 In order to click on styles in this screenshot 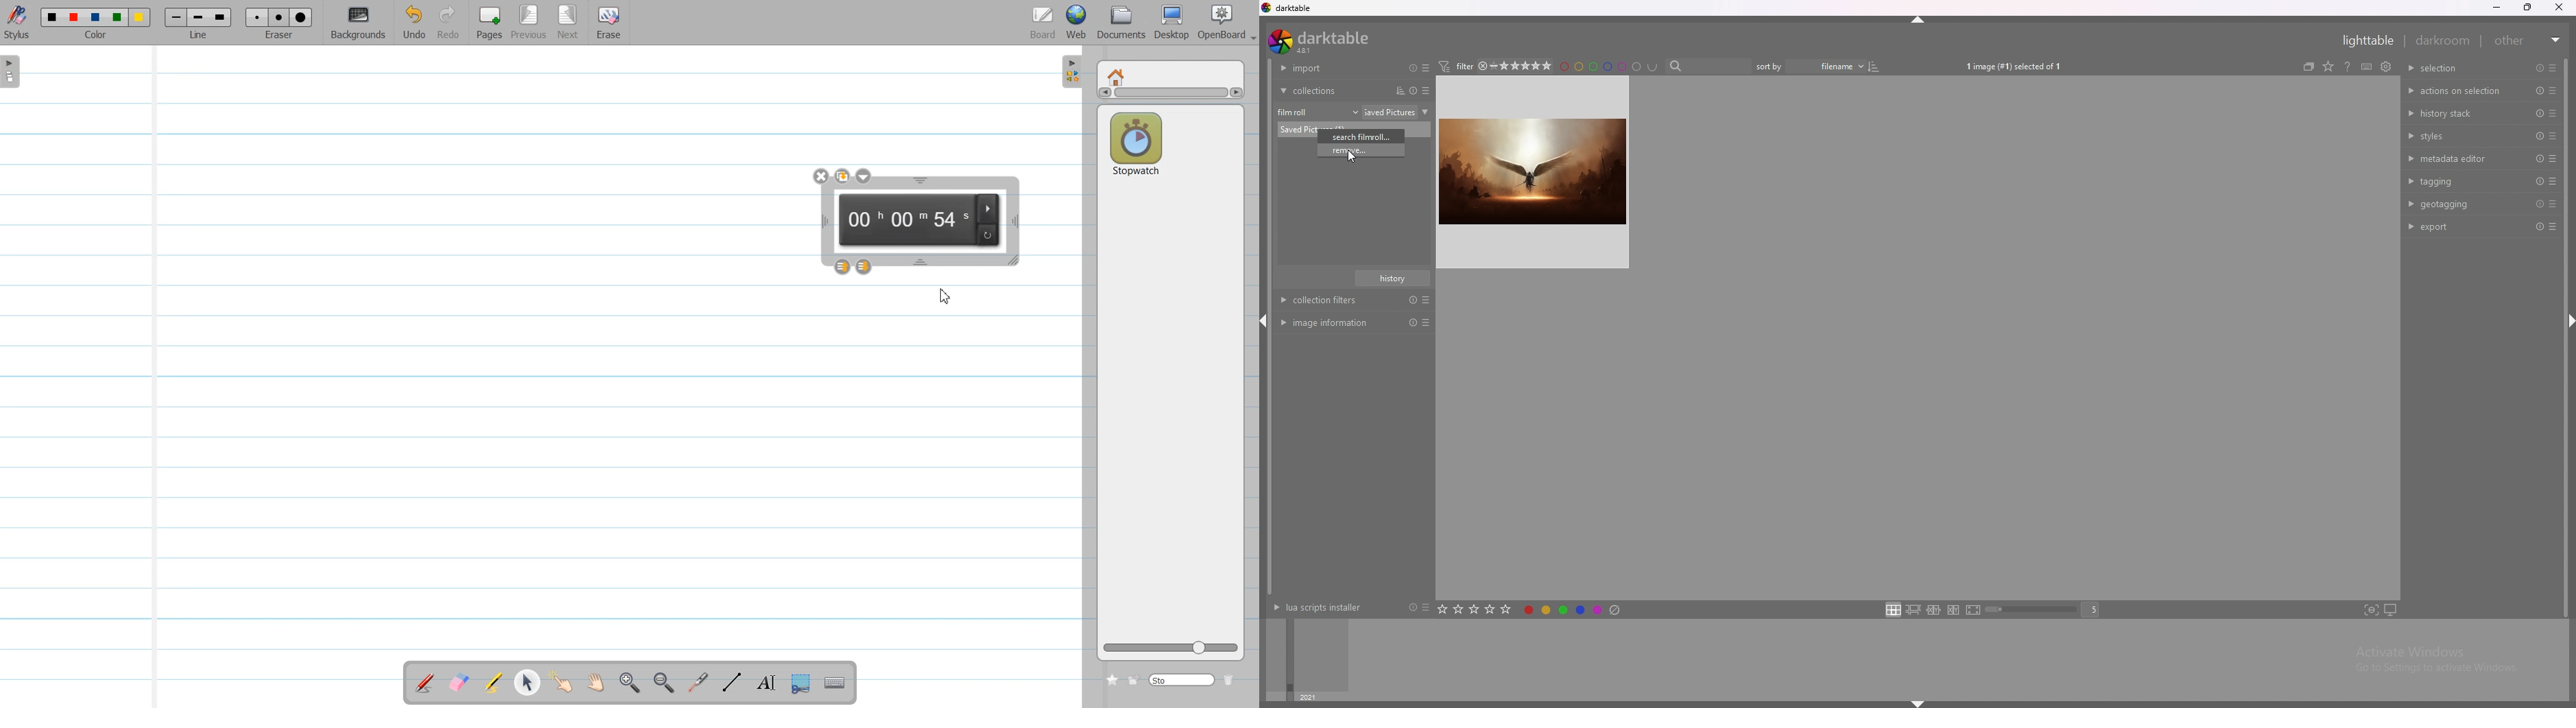, I will do `click(2461, 135)`.